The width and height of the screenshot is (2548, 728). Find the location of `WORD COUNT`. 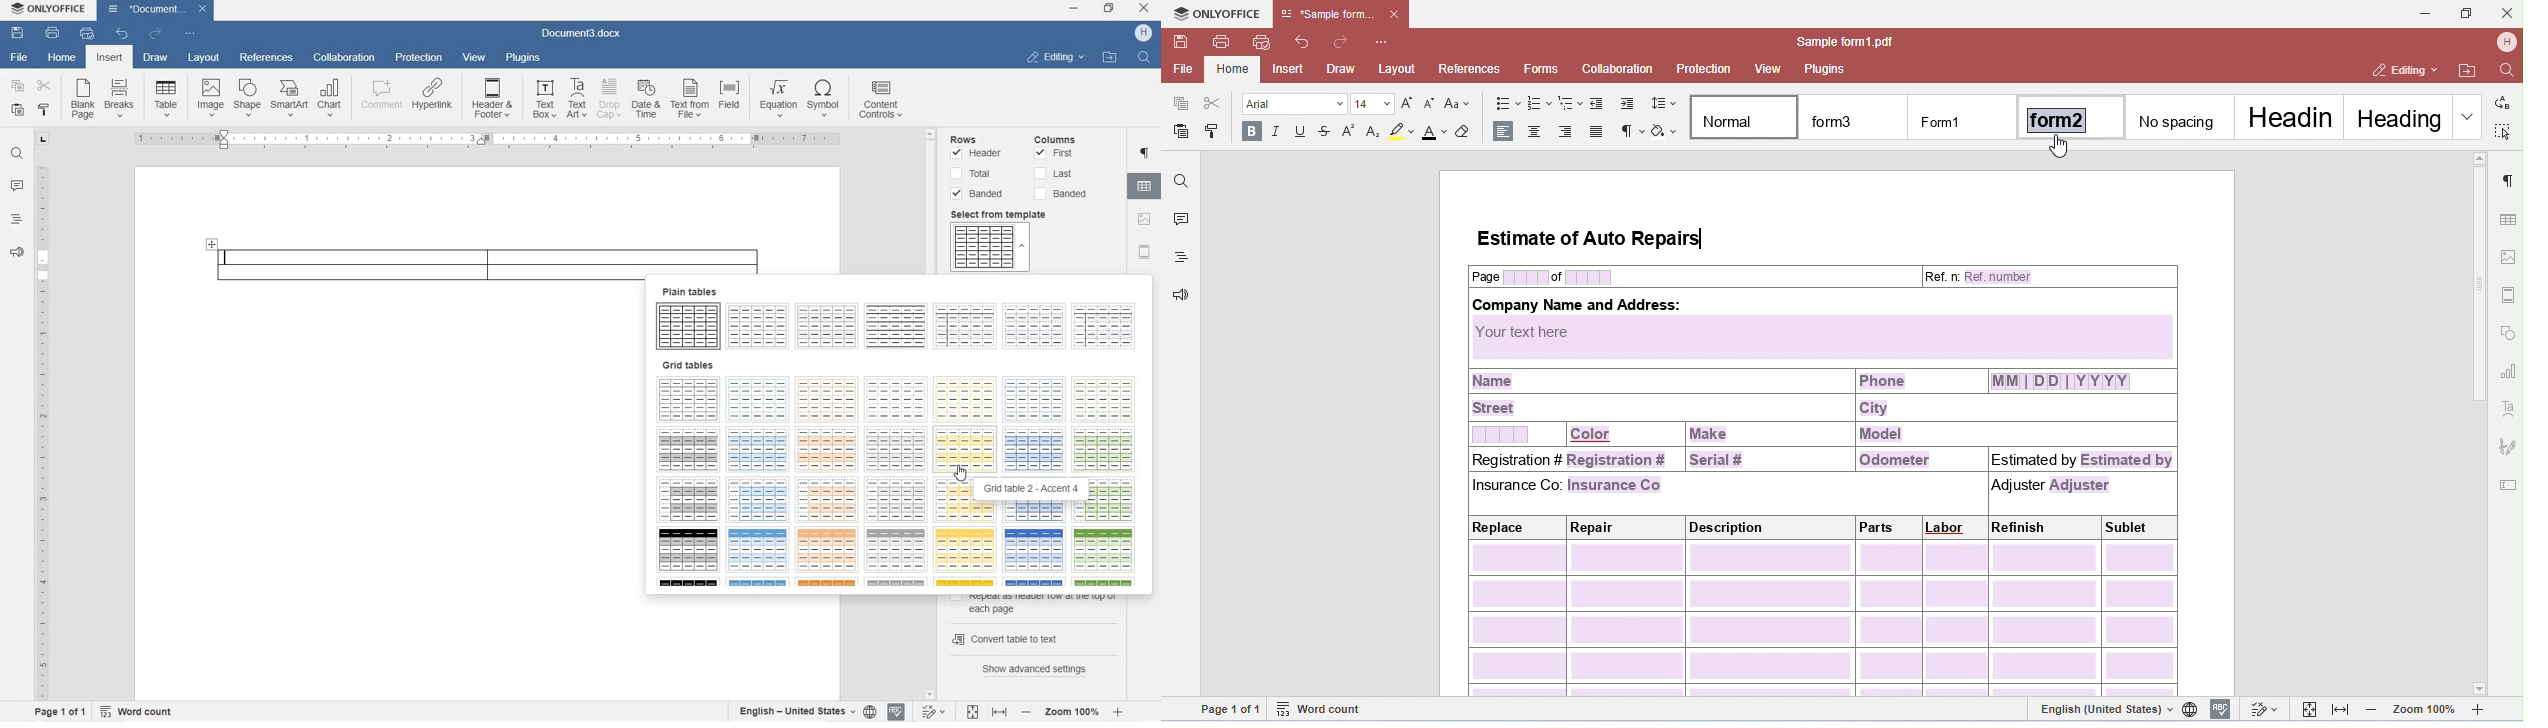

WORD COUNT is located at coordinates (138, 710).